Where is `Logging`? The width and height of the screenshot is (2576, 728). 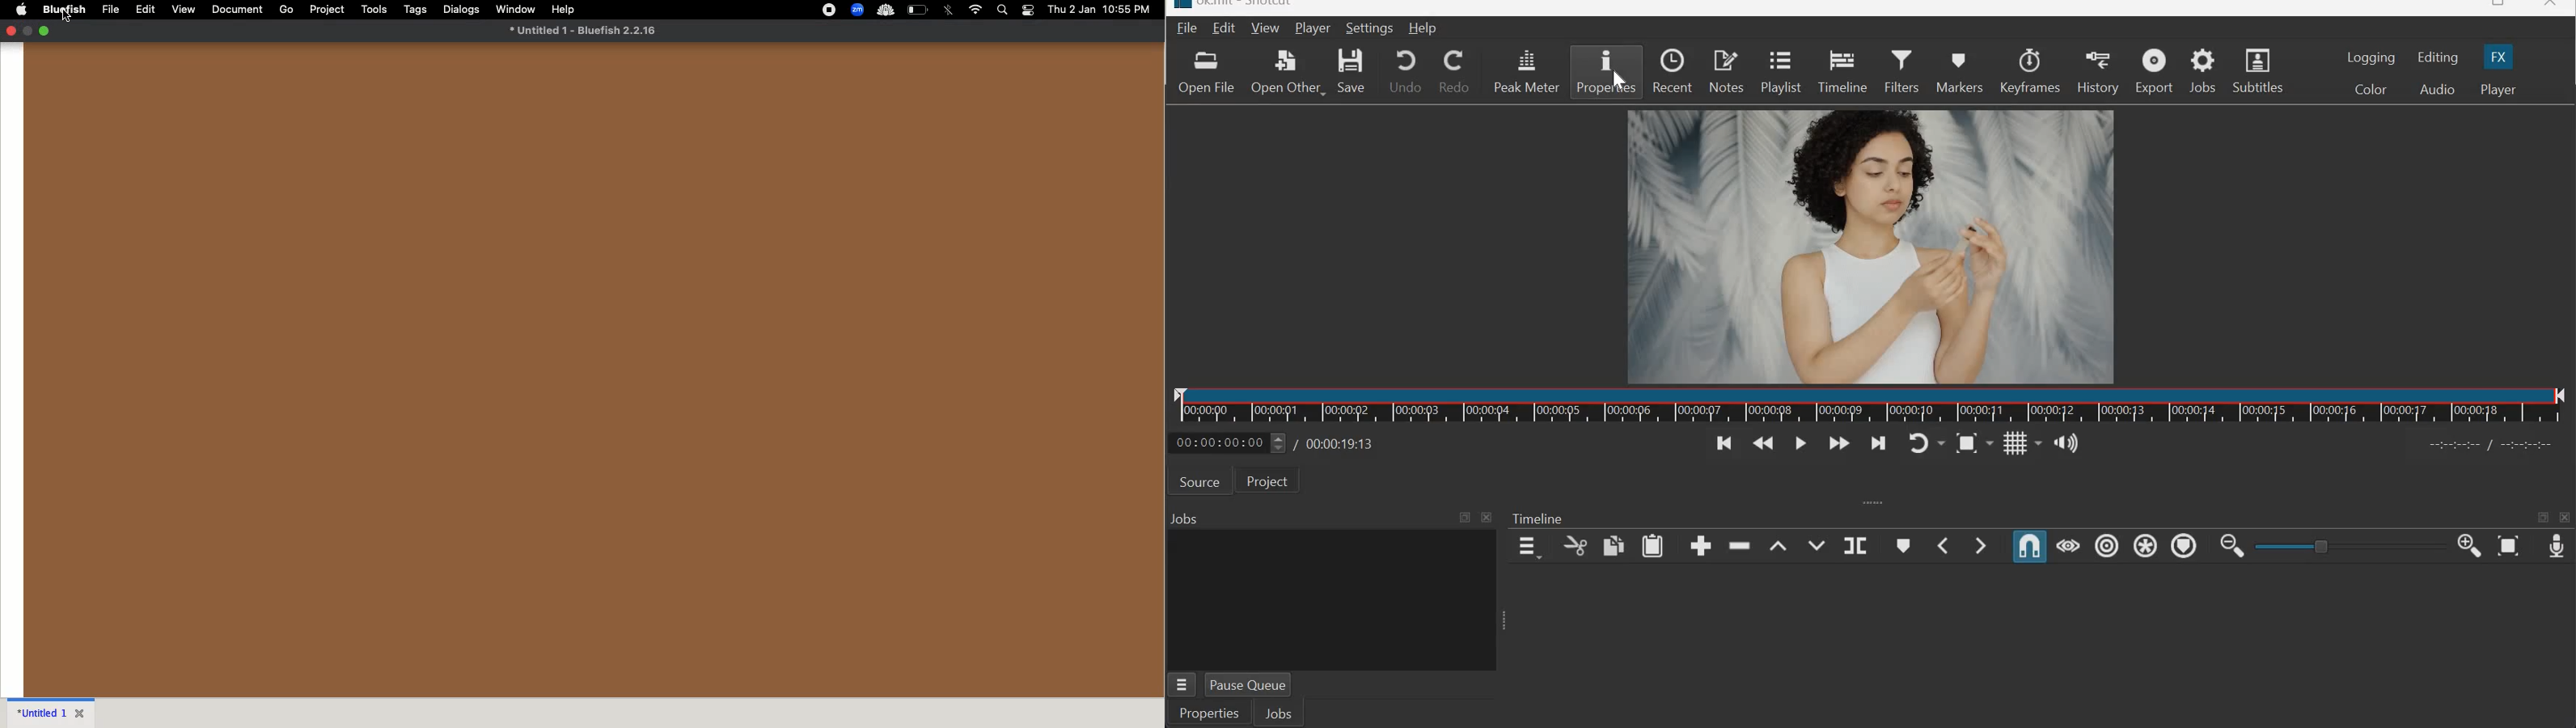 Logging is located at coordinates (2372, 57).